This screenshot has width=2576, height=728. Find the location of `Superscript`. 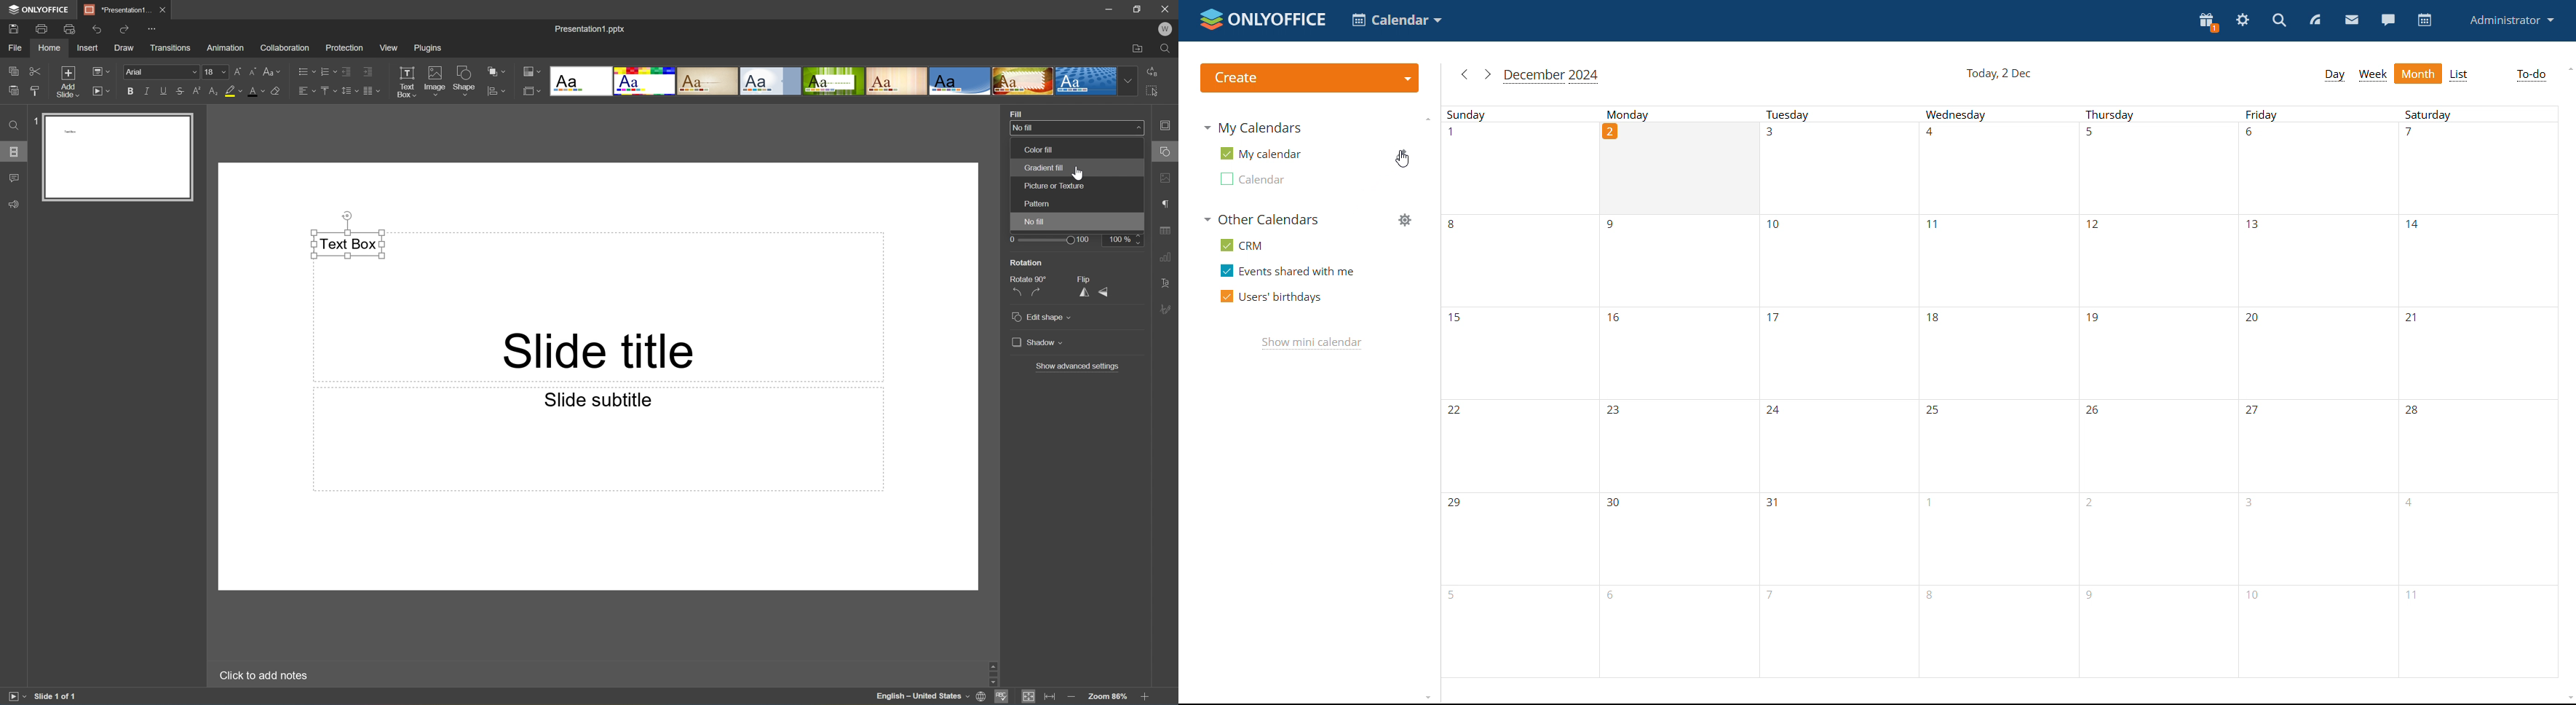

Superscript is located at coordinates (194, 90).